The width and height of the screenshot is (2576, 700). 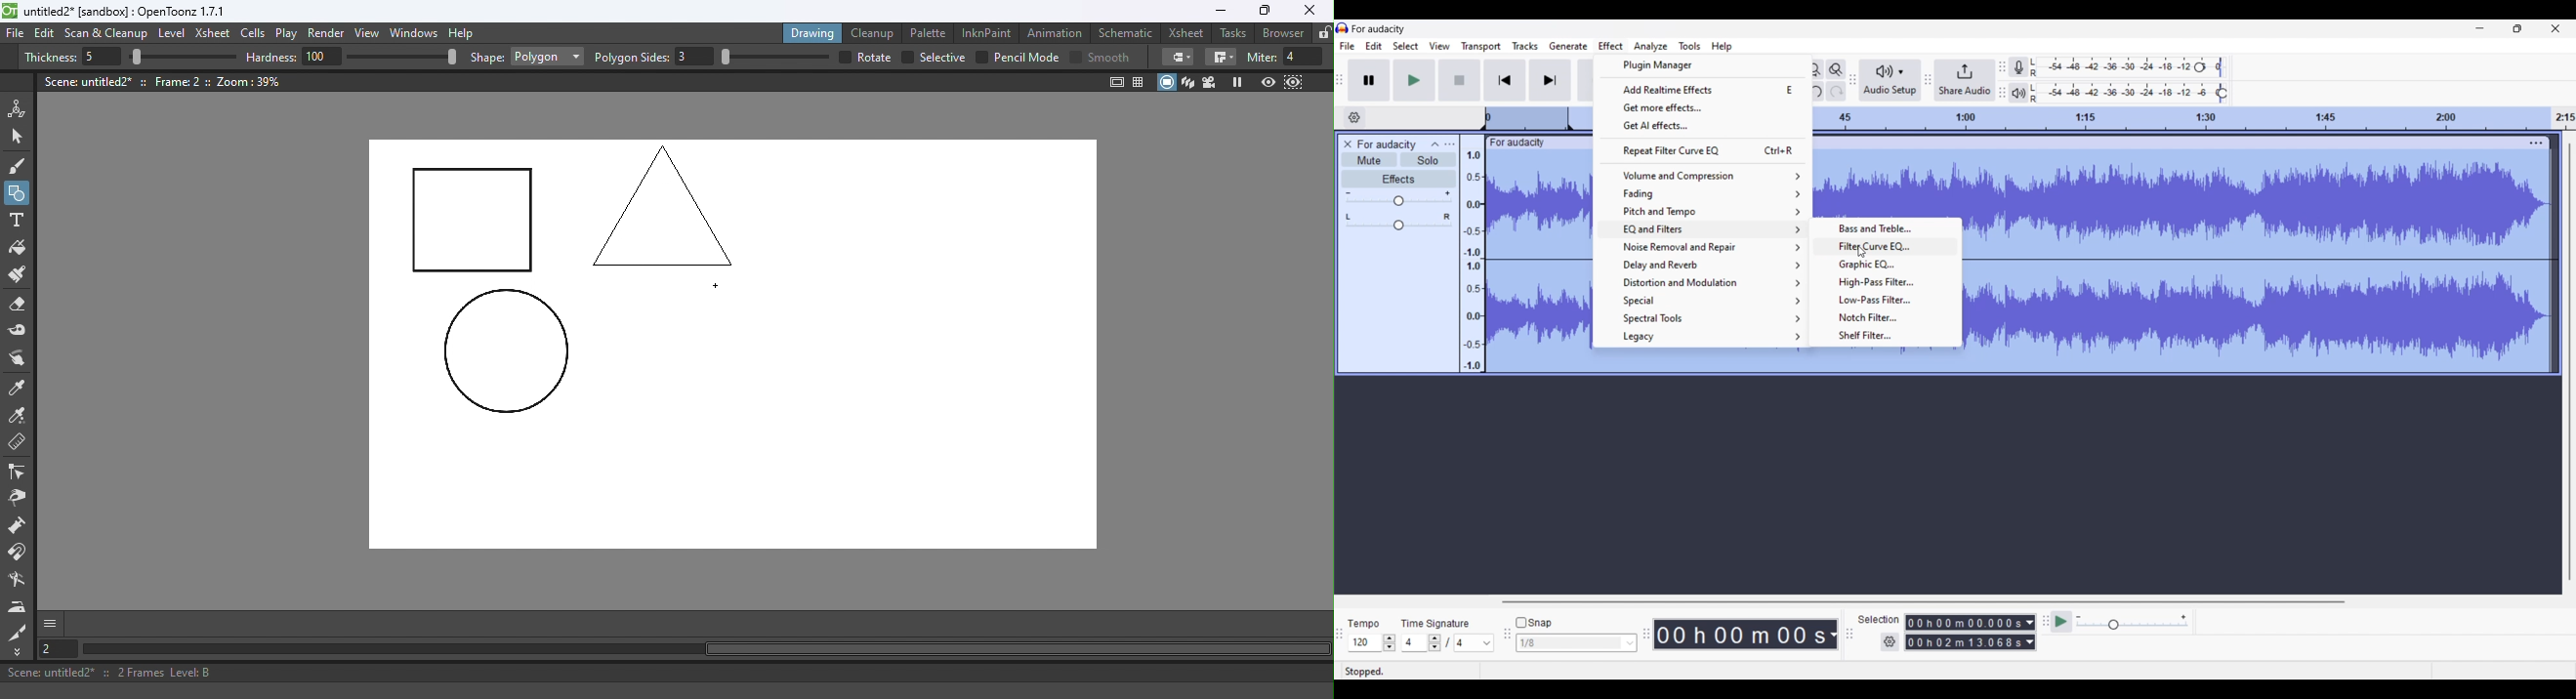 What do you see at coordinates (1704, 175) in the screenshot?
I see `Volume and compression options` at bounding box center [1704, 175].